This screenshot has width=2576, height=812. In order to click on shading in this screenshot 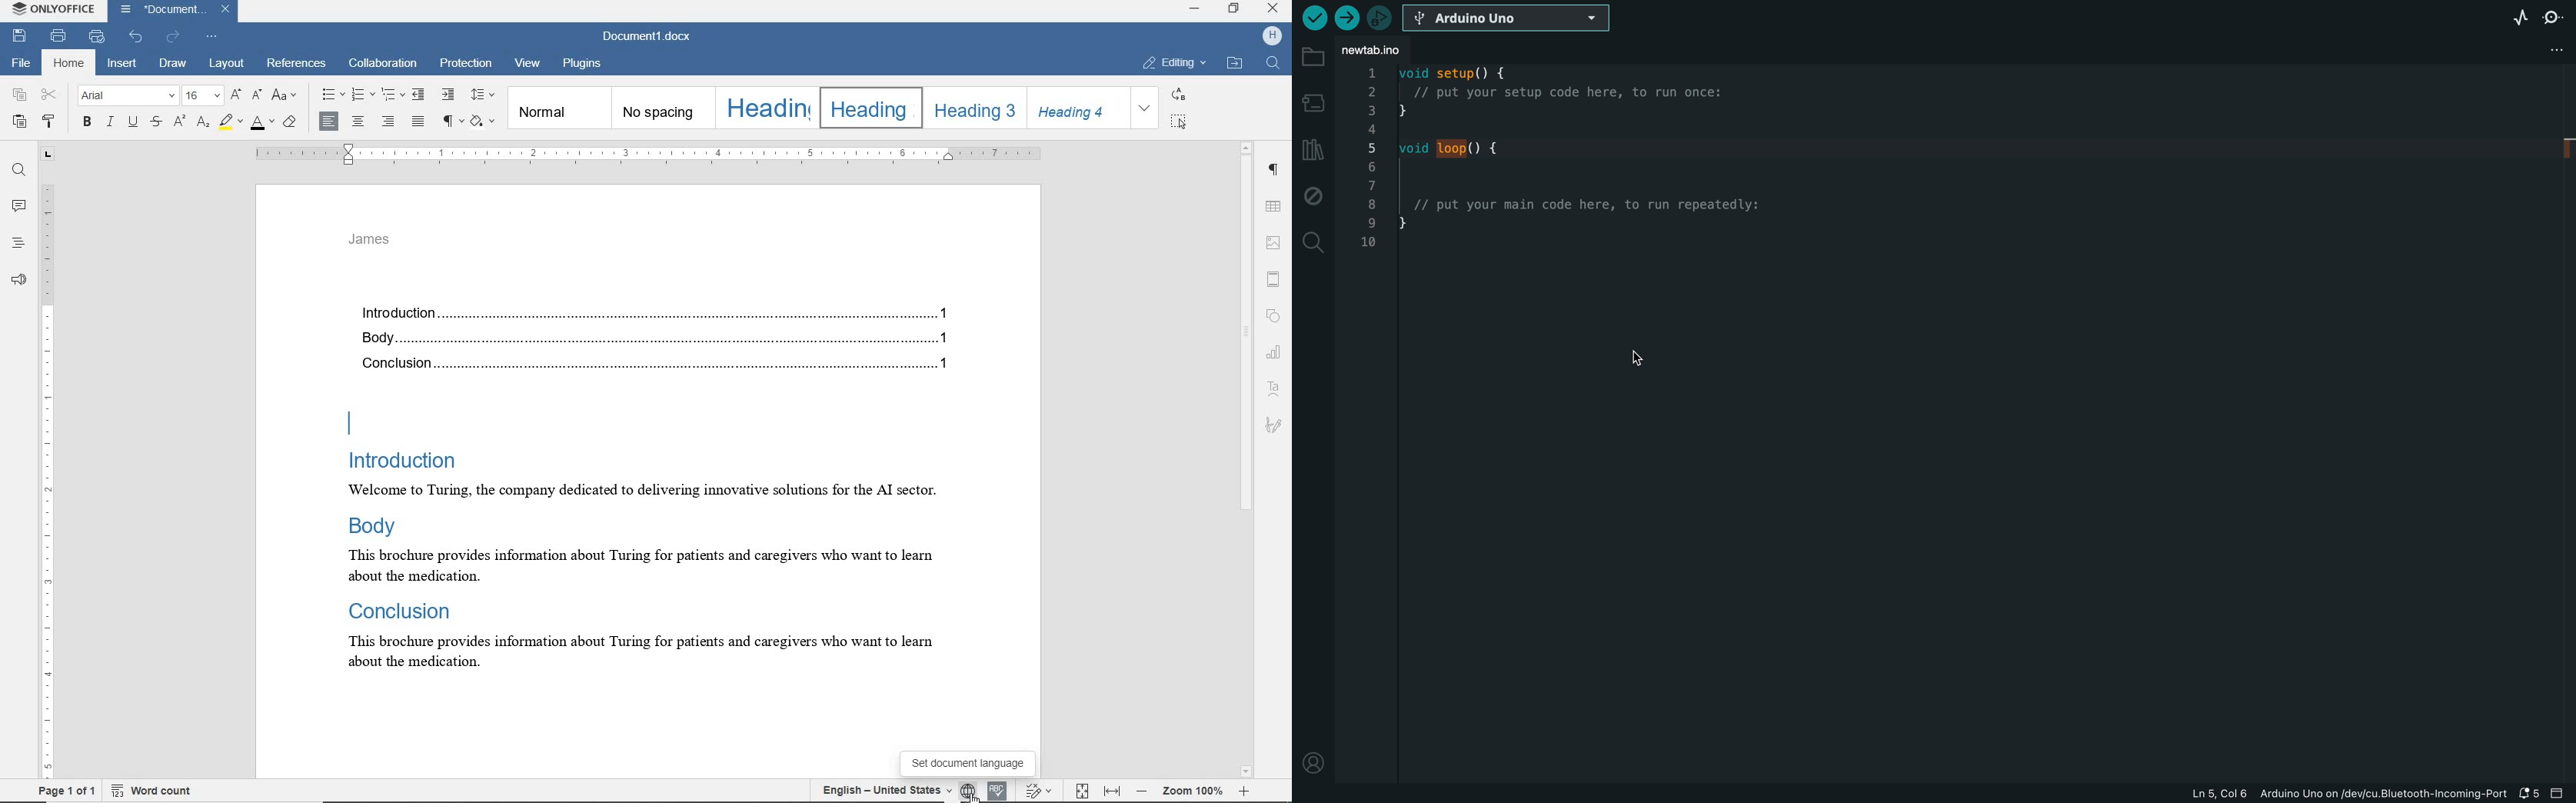, I will do `click(485, 121)`.